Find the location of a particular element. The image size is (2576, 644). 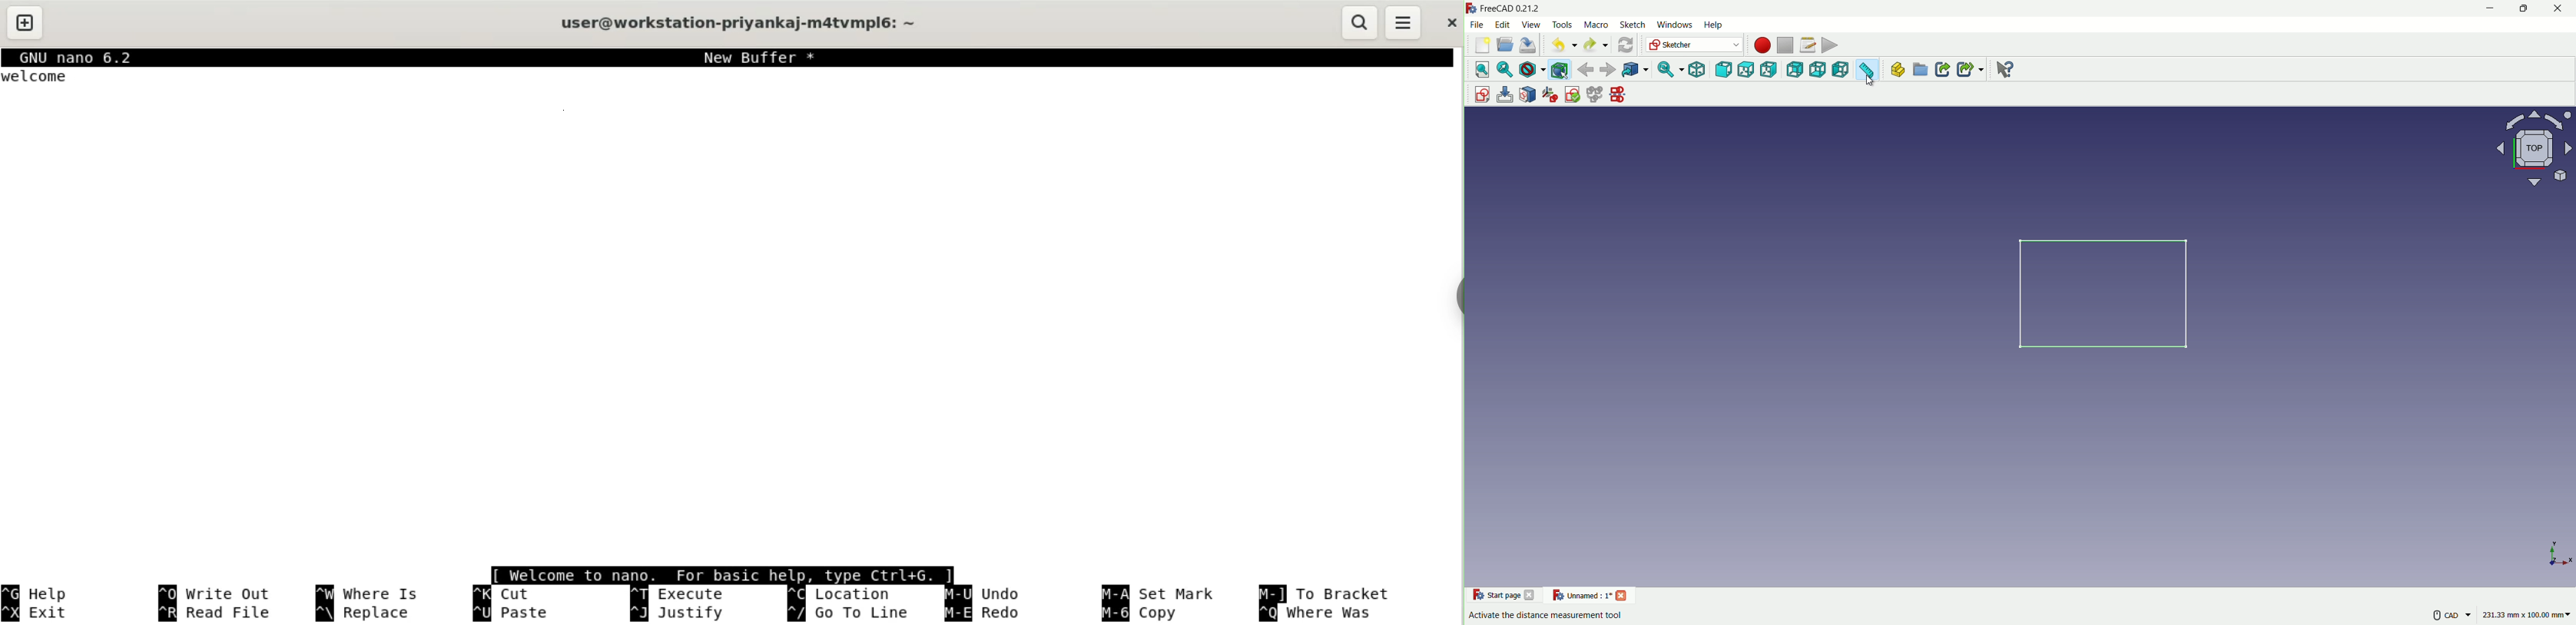

tools menu is located at coordinates (1561, 24).